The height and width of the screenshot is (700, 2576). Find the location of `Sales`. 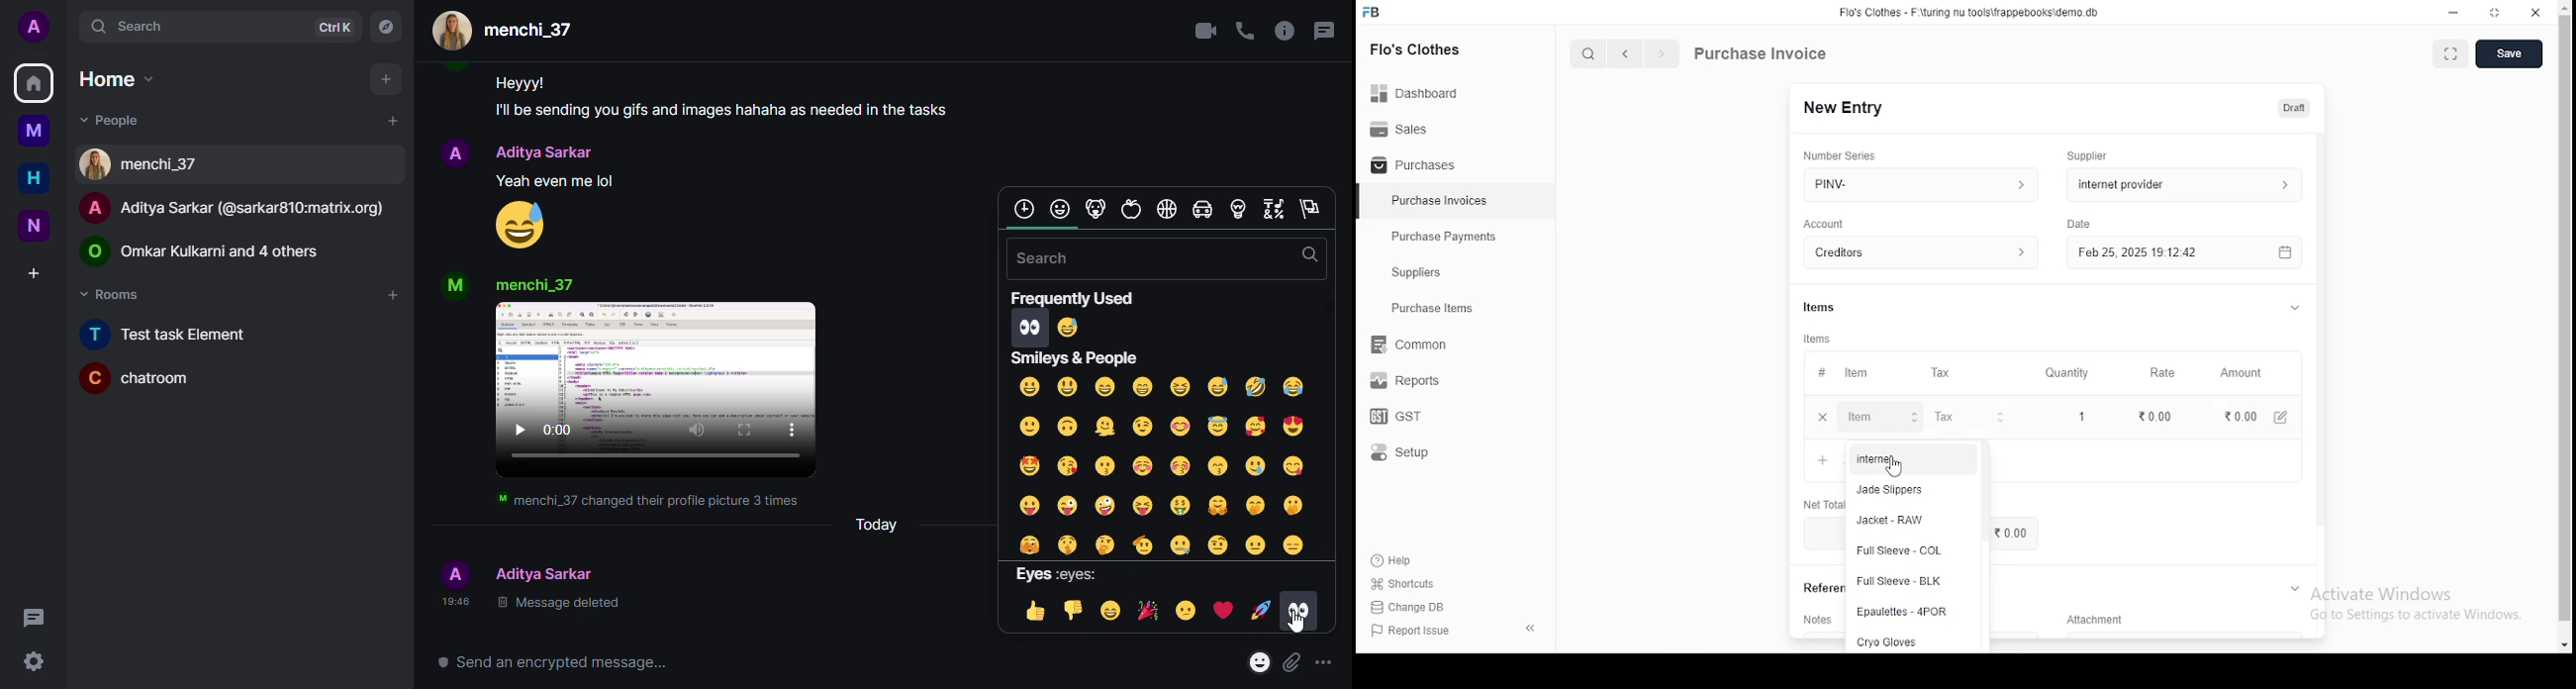

Sales is located at coordinates (1404, 127).